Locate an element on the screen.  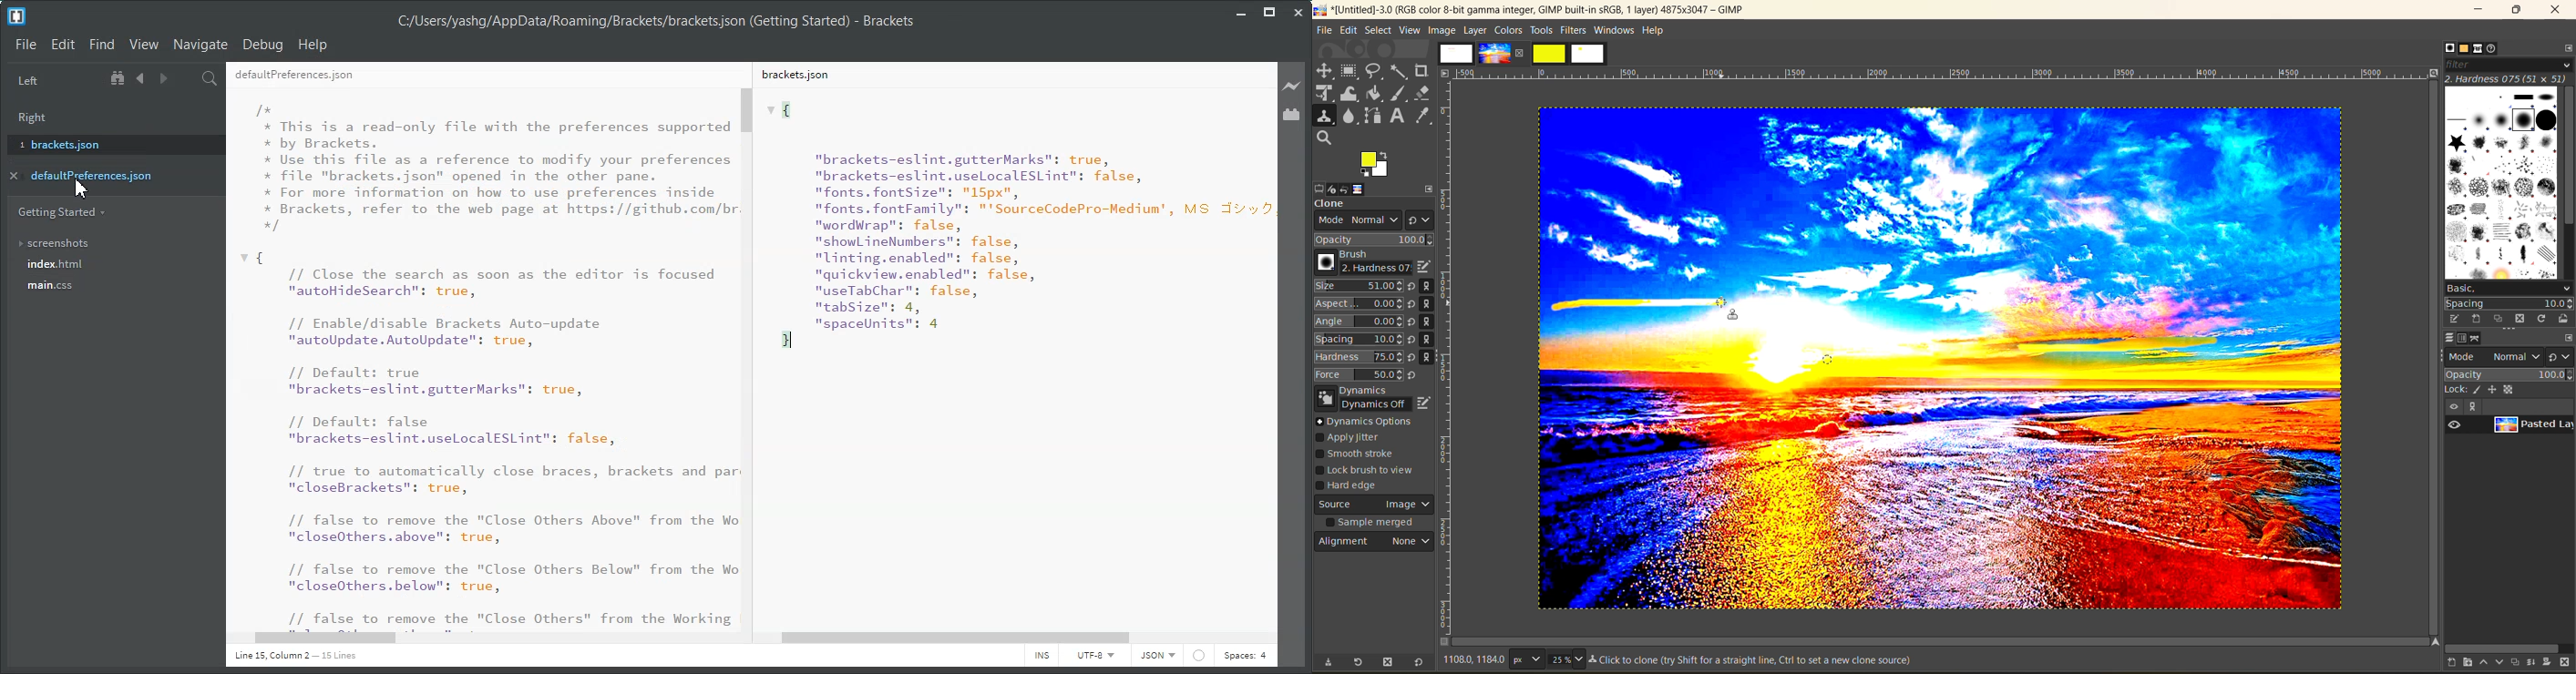
smooth stroke is located at coordinates (1360, 455).